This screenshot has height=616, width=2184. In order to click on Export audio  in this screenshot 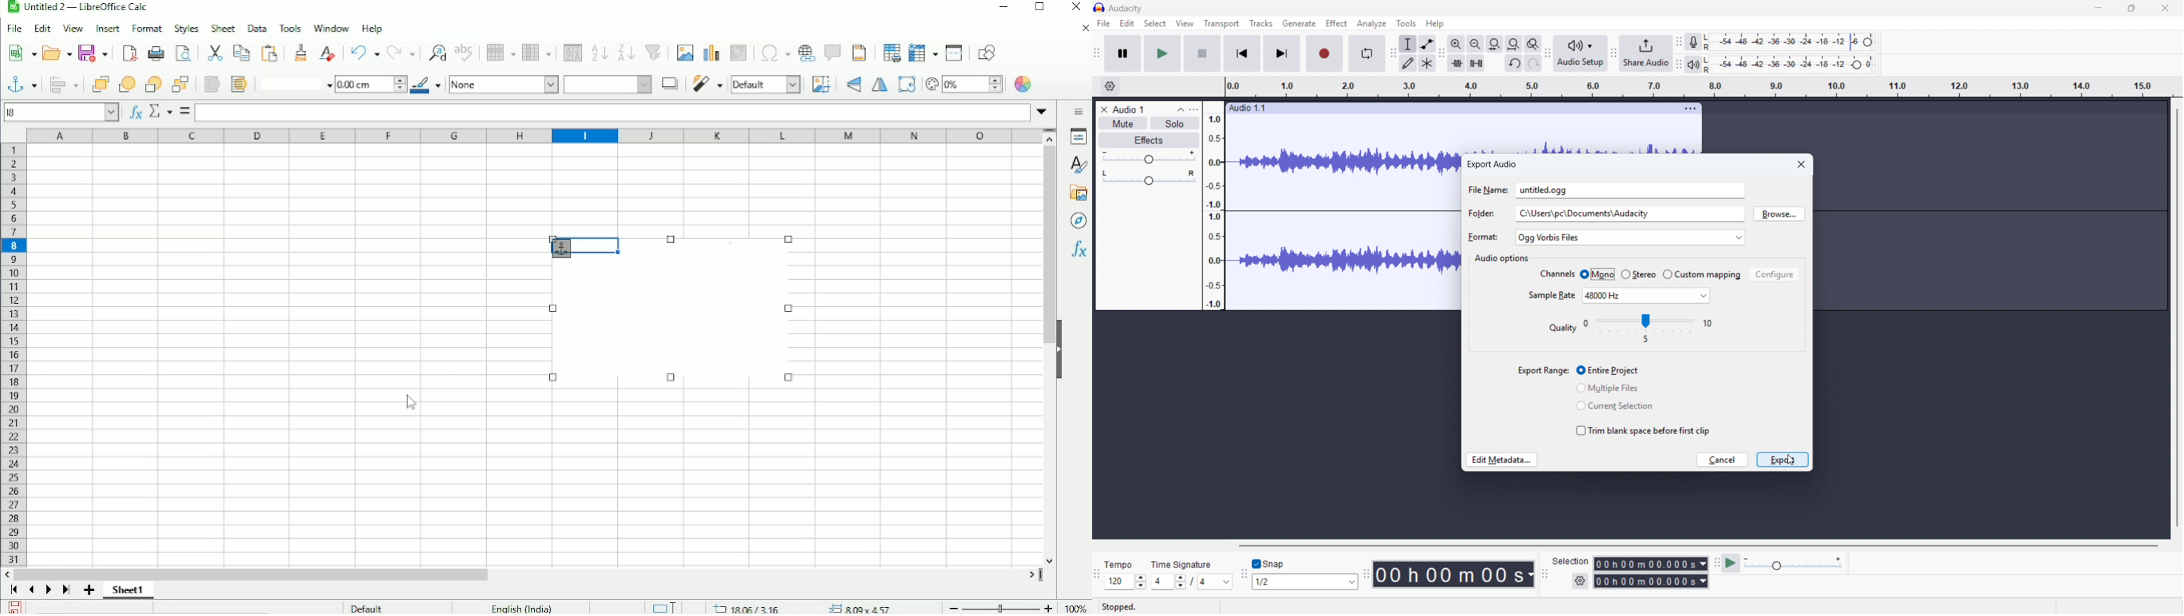, I will do `click(1492, 164)`.